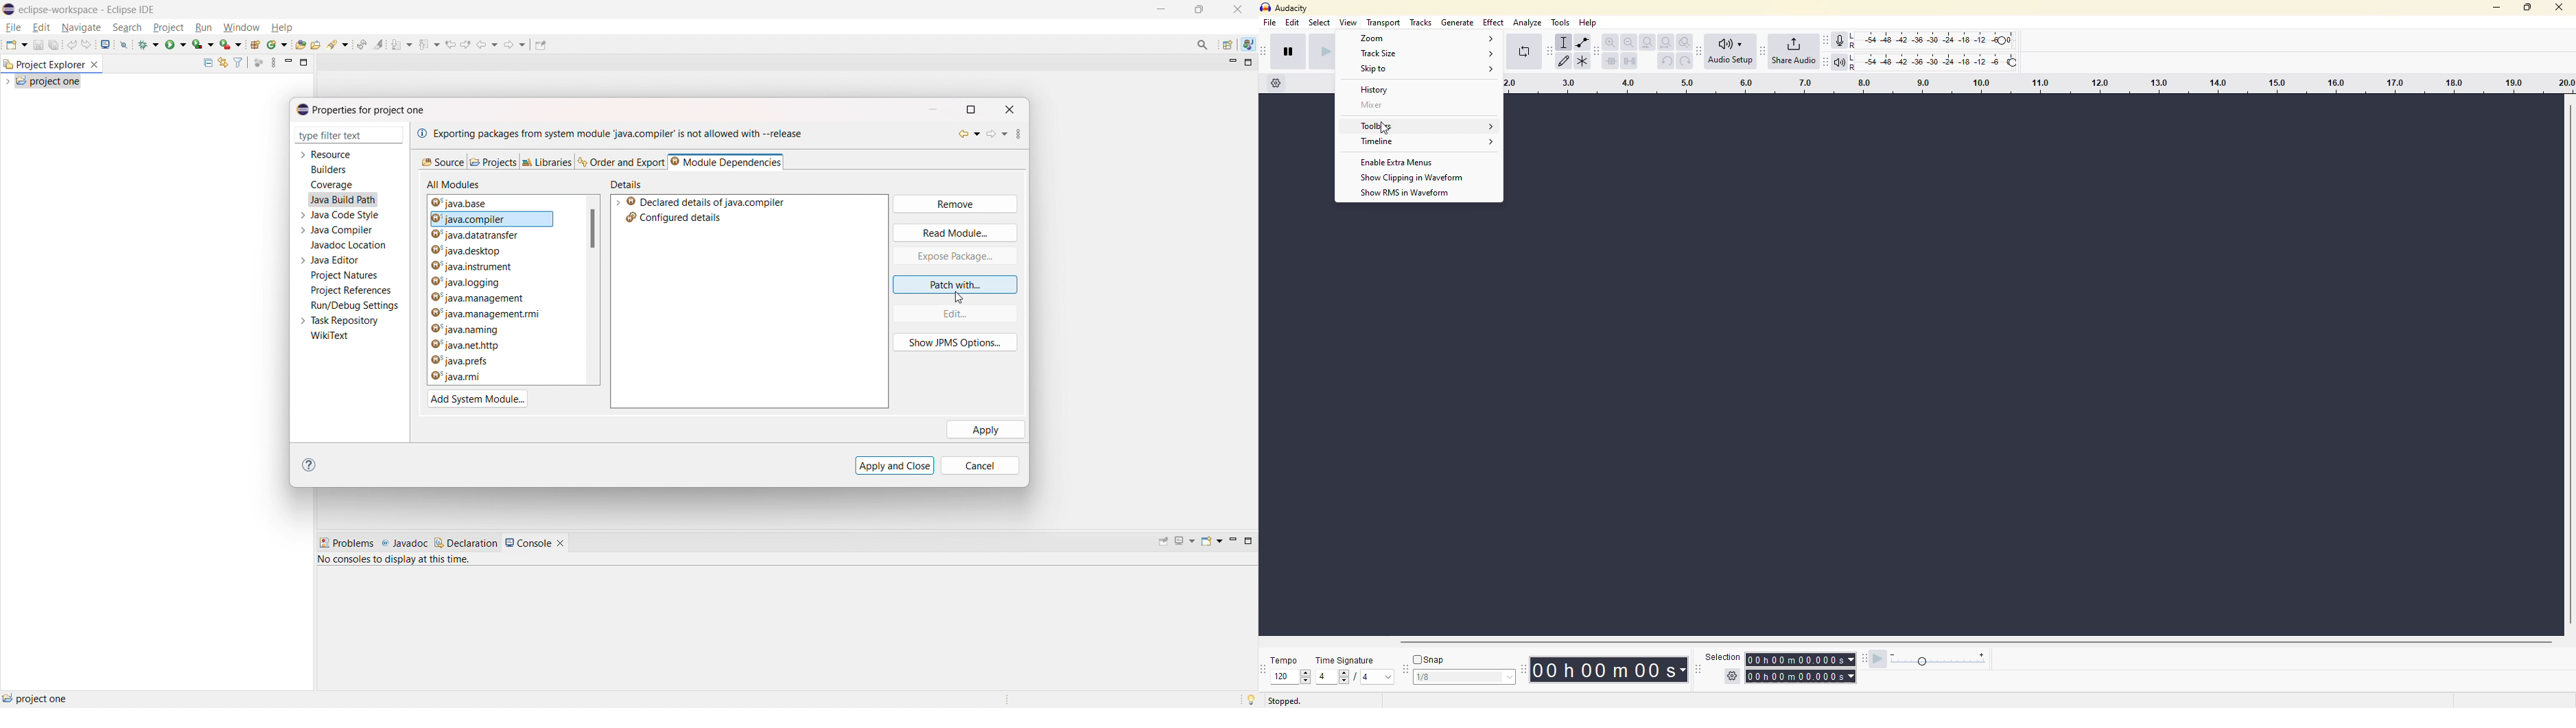  What do you see at coordinates (345, 275) in the screenshot?
I see `project natures` at bounding box center [345, 275].